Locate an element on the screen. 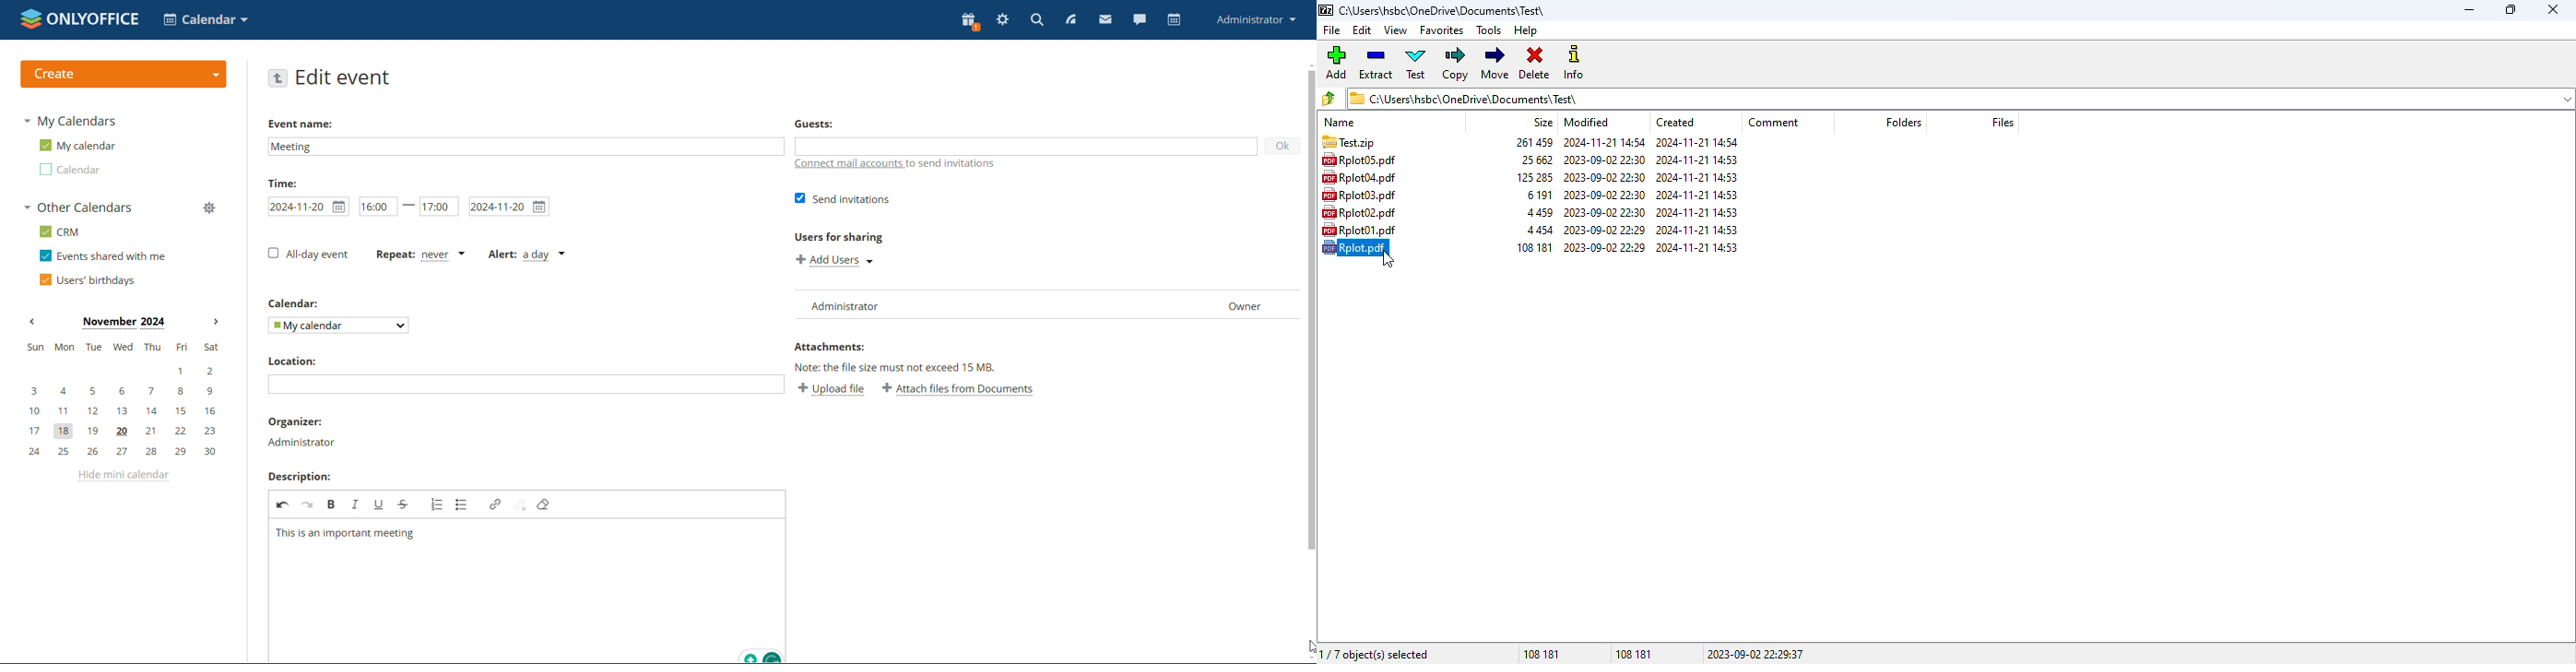  C\Users\hsbc\ OneDrive\ Documents\Test\ is located at coordinates (1959, 100).